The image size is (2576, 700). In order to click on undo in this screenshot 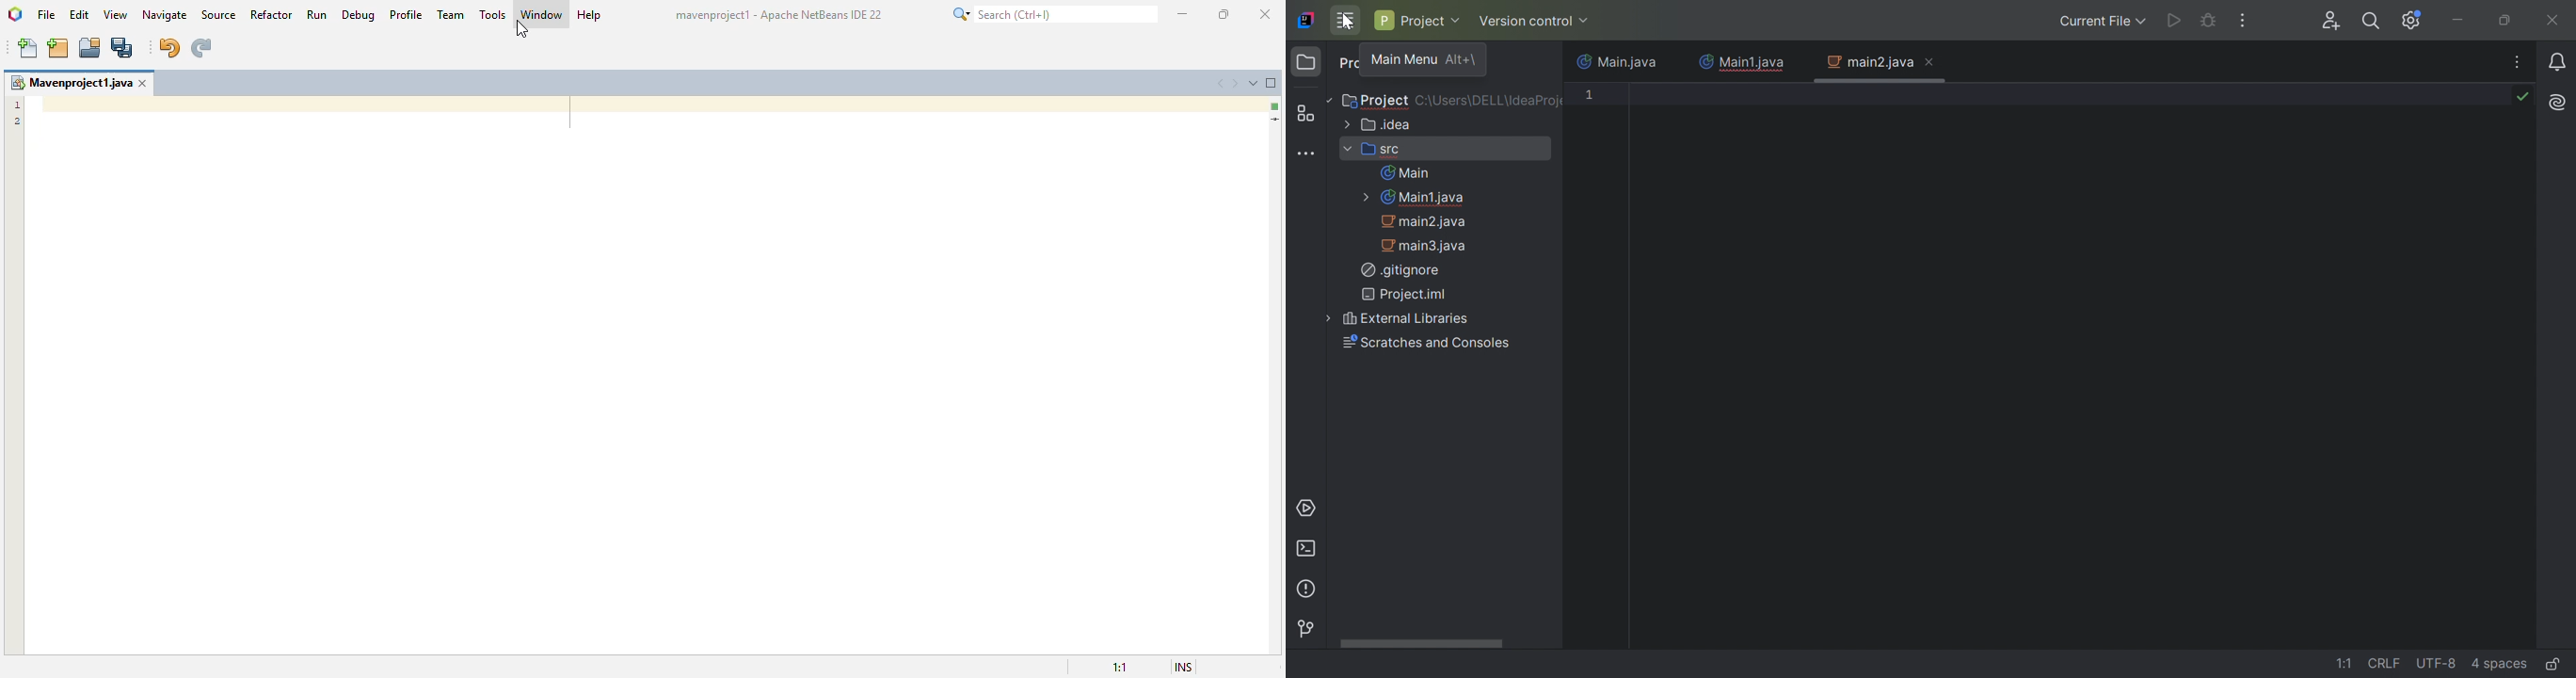, I will do `click(168, 48)`.